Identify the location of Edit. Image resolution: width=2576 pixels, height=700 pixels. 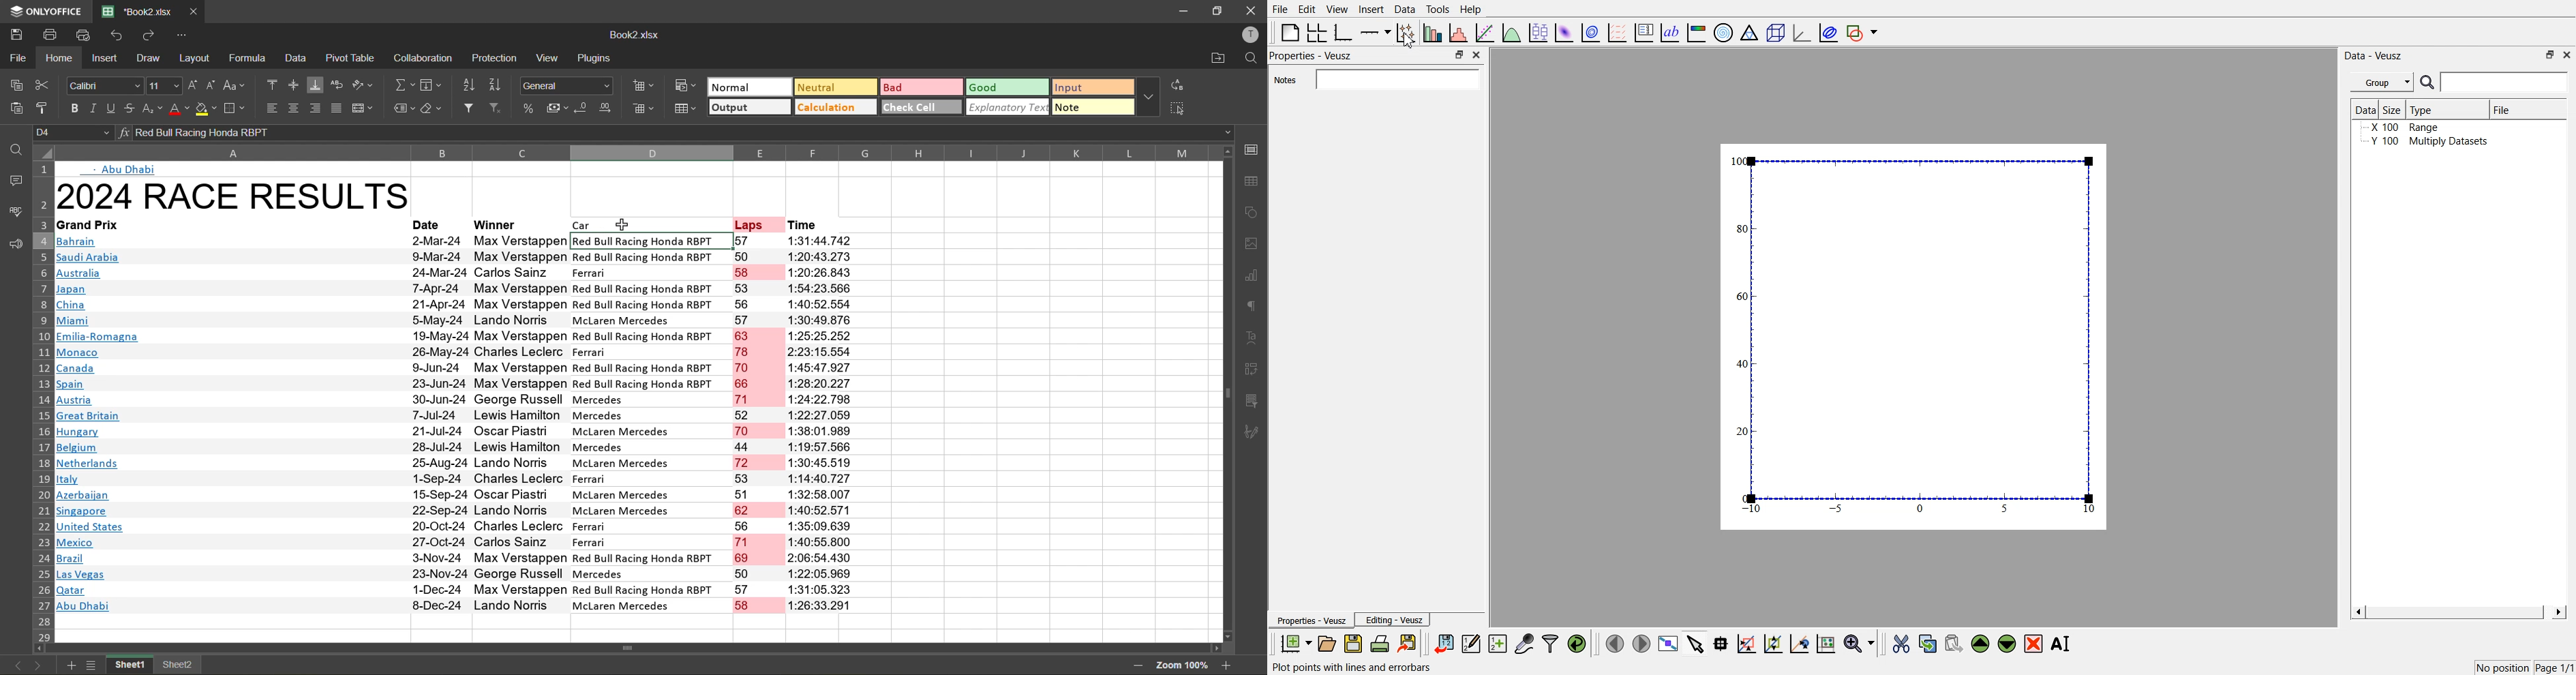
(1307, 9).